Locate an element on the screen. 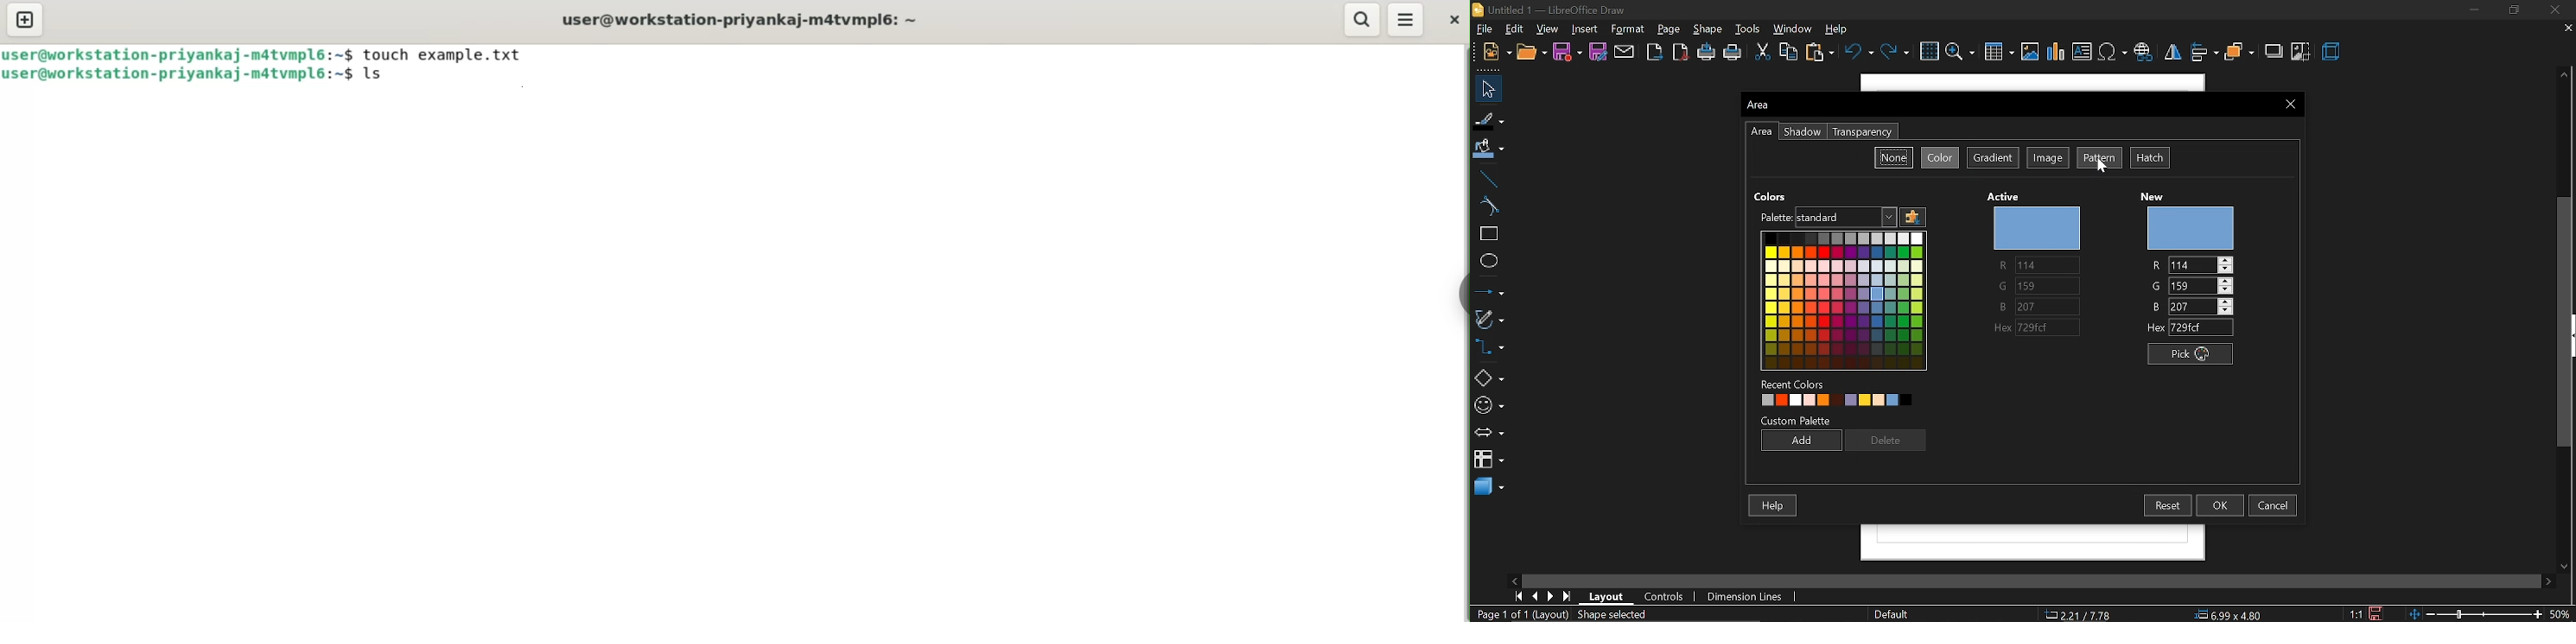  shape is located at coordinates (1708, 29).